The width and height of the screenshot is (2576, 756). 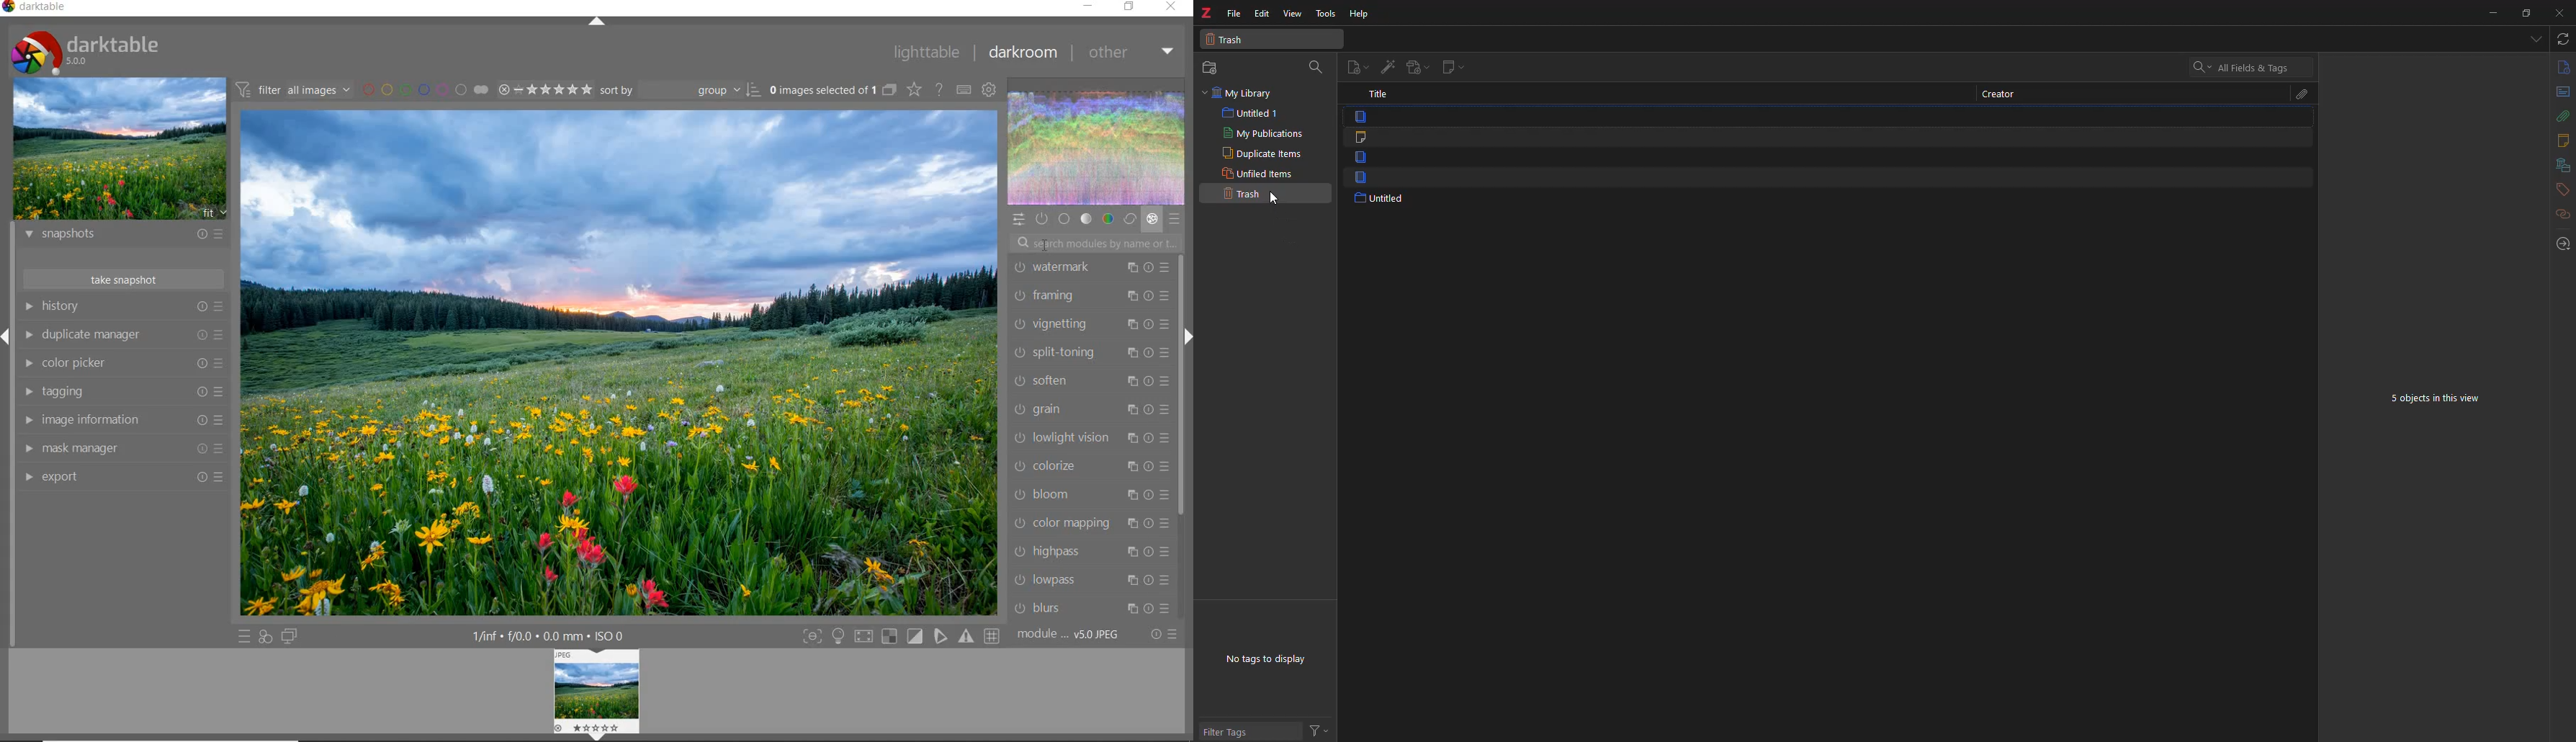 I want to click on item, so click(x=1361, y=157).